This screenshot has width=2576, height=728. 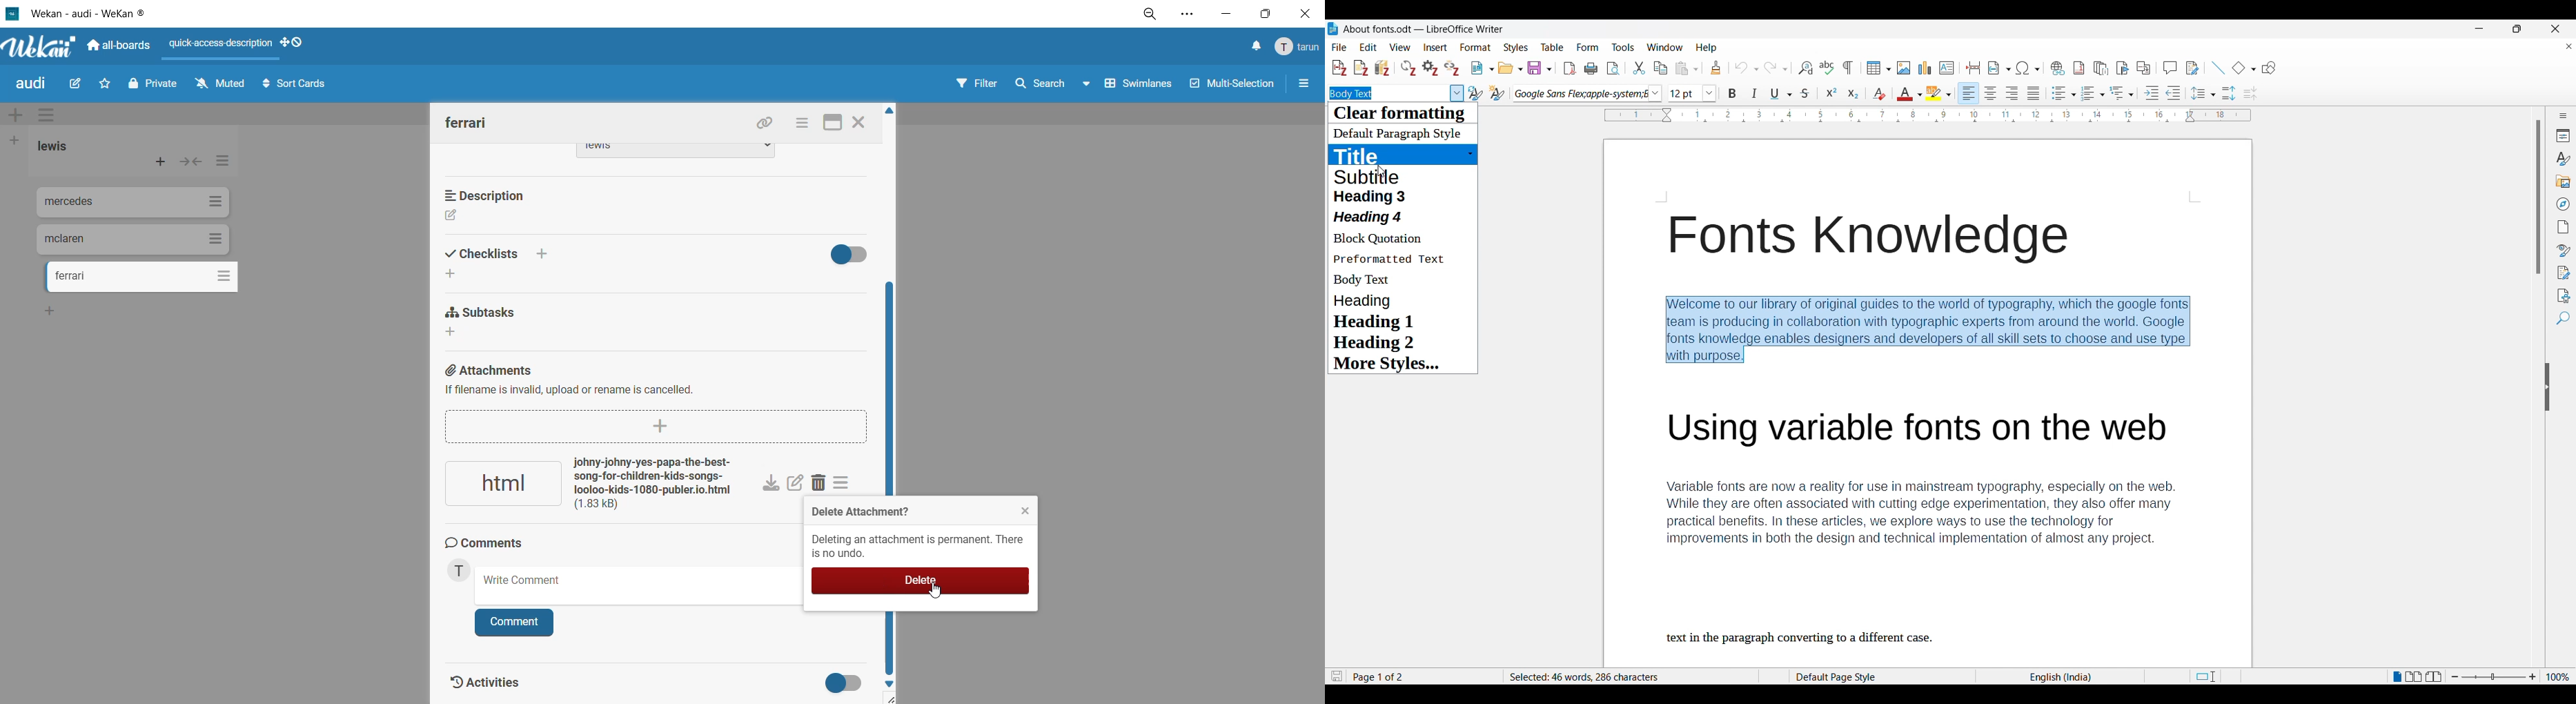 What do you see at coordinates (2539, 197) in the screenshot?
I see `Vertical slide bar` at bounding box center [2539, 197].